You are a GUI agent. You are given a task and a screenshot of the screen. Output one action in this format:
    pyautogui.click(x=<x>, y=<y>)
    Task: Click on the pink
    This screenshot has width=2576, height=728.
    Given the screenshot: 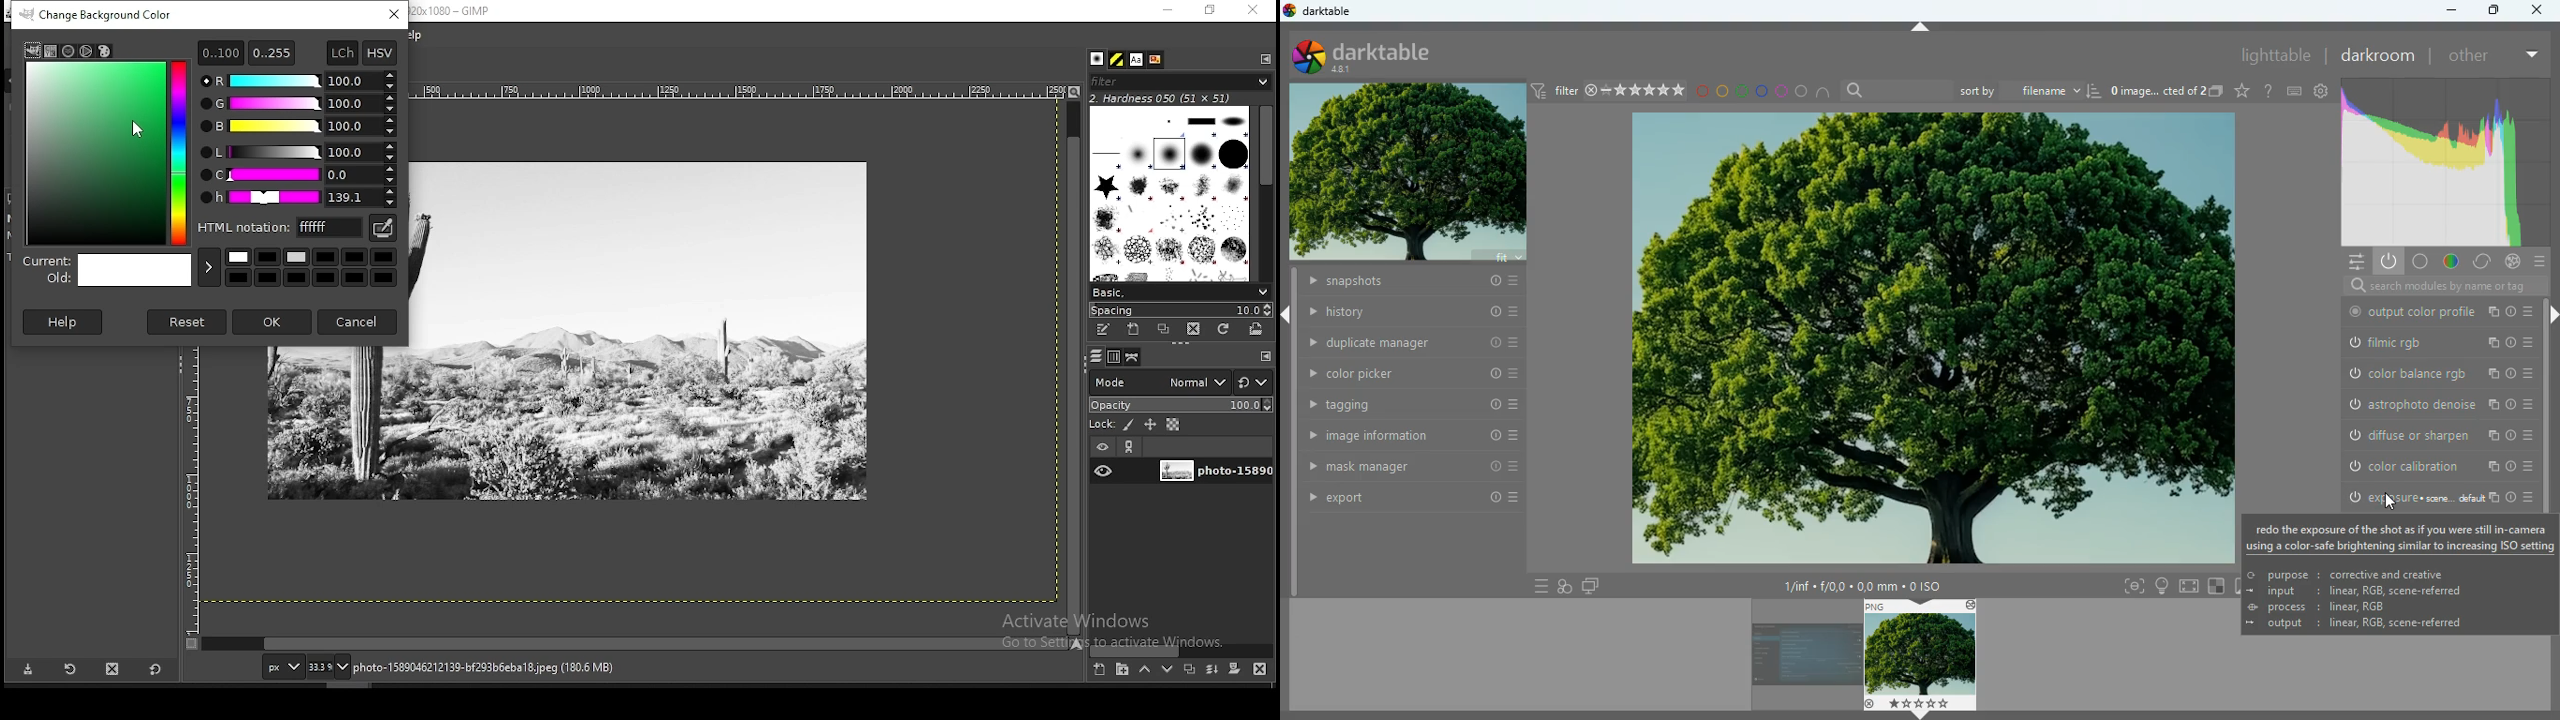 What is the action you would take?
    pyautogui.click(x=1781, y=92)
    